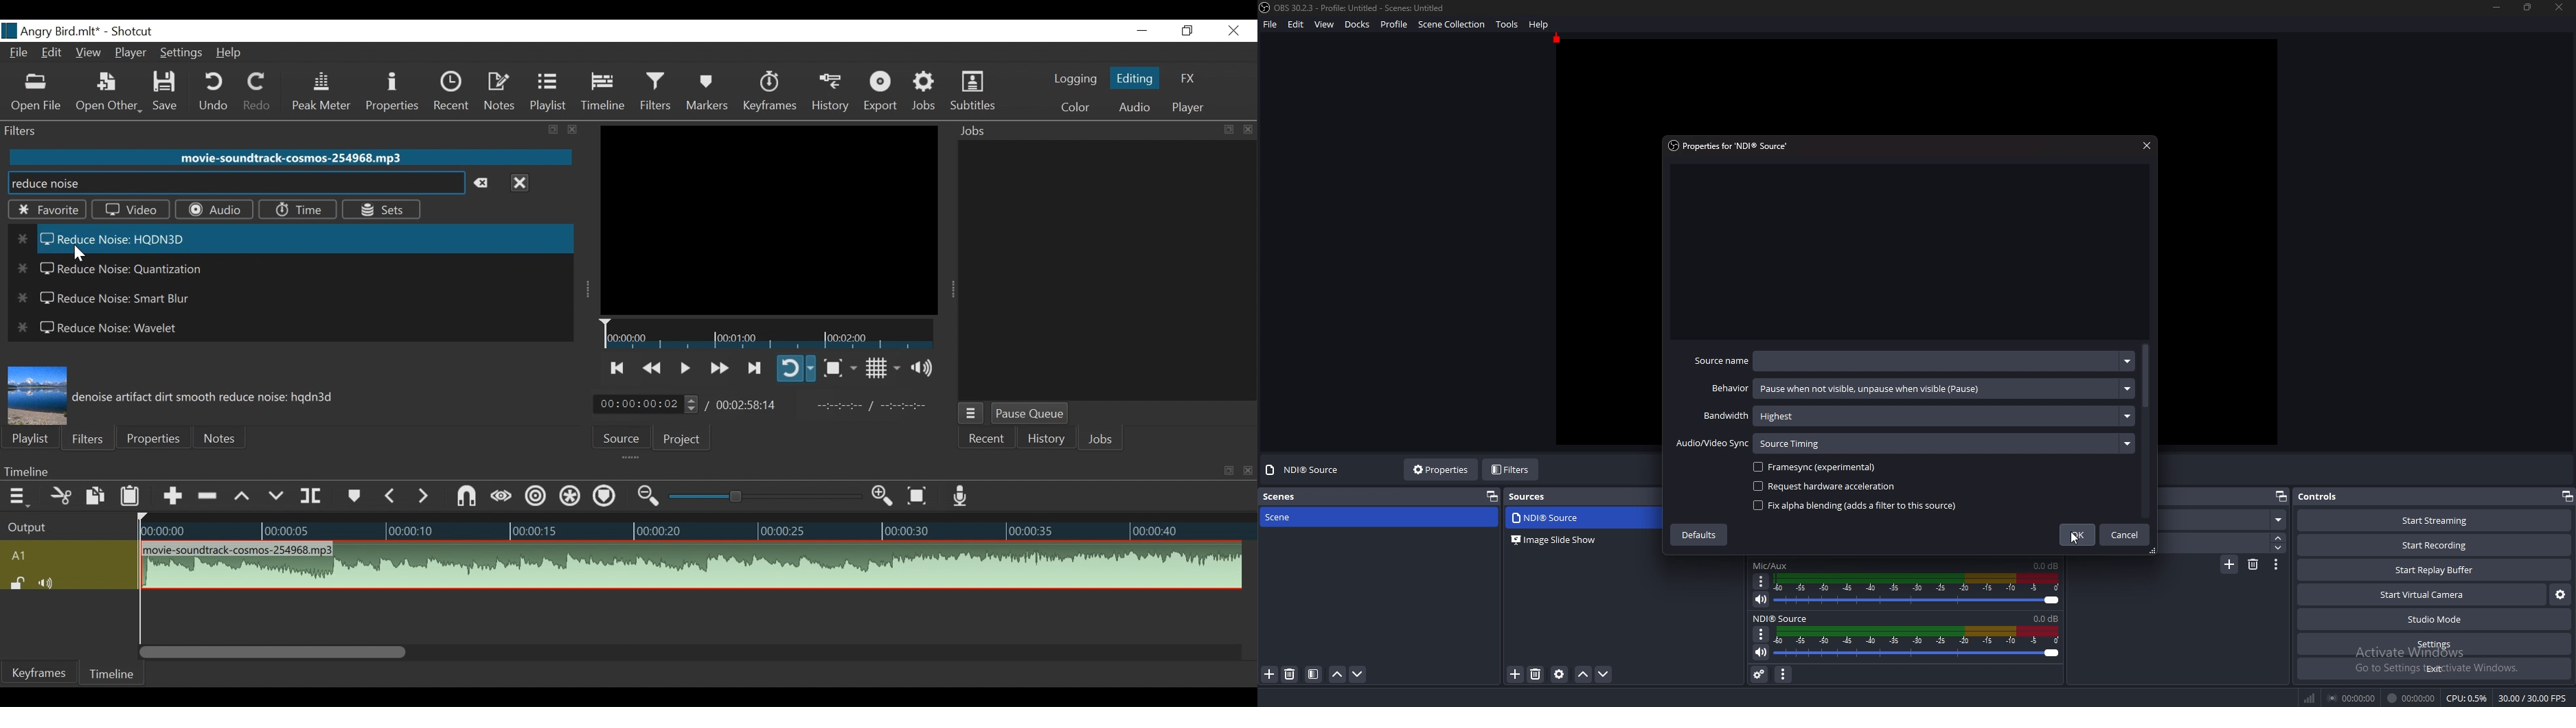  I want to click on settings, so click(2433, 645).